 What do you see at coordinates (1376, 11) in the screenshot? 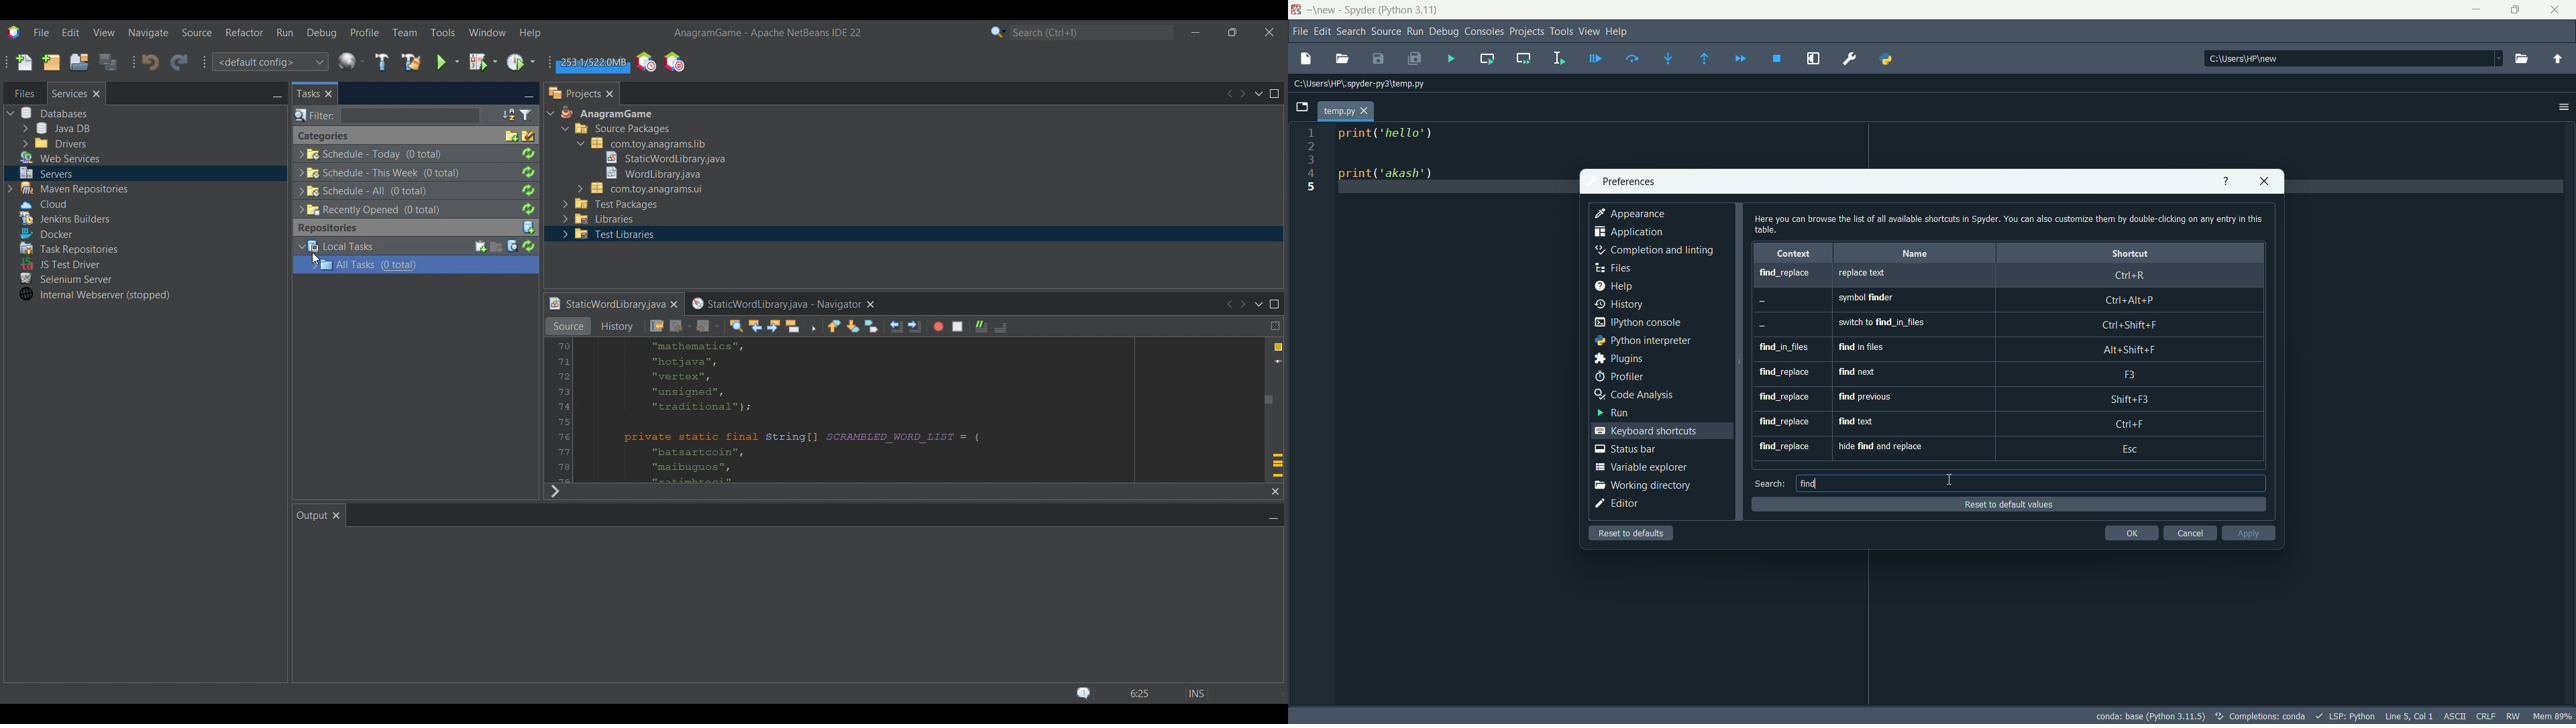
I see `~\new - Spyder (Python 3.11)` at bounding box center [1376, 11].